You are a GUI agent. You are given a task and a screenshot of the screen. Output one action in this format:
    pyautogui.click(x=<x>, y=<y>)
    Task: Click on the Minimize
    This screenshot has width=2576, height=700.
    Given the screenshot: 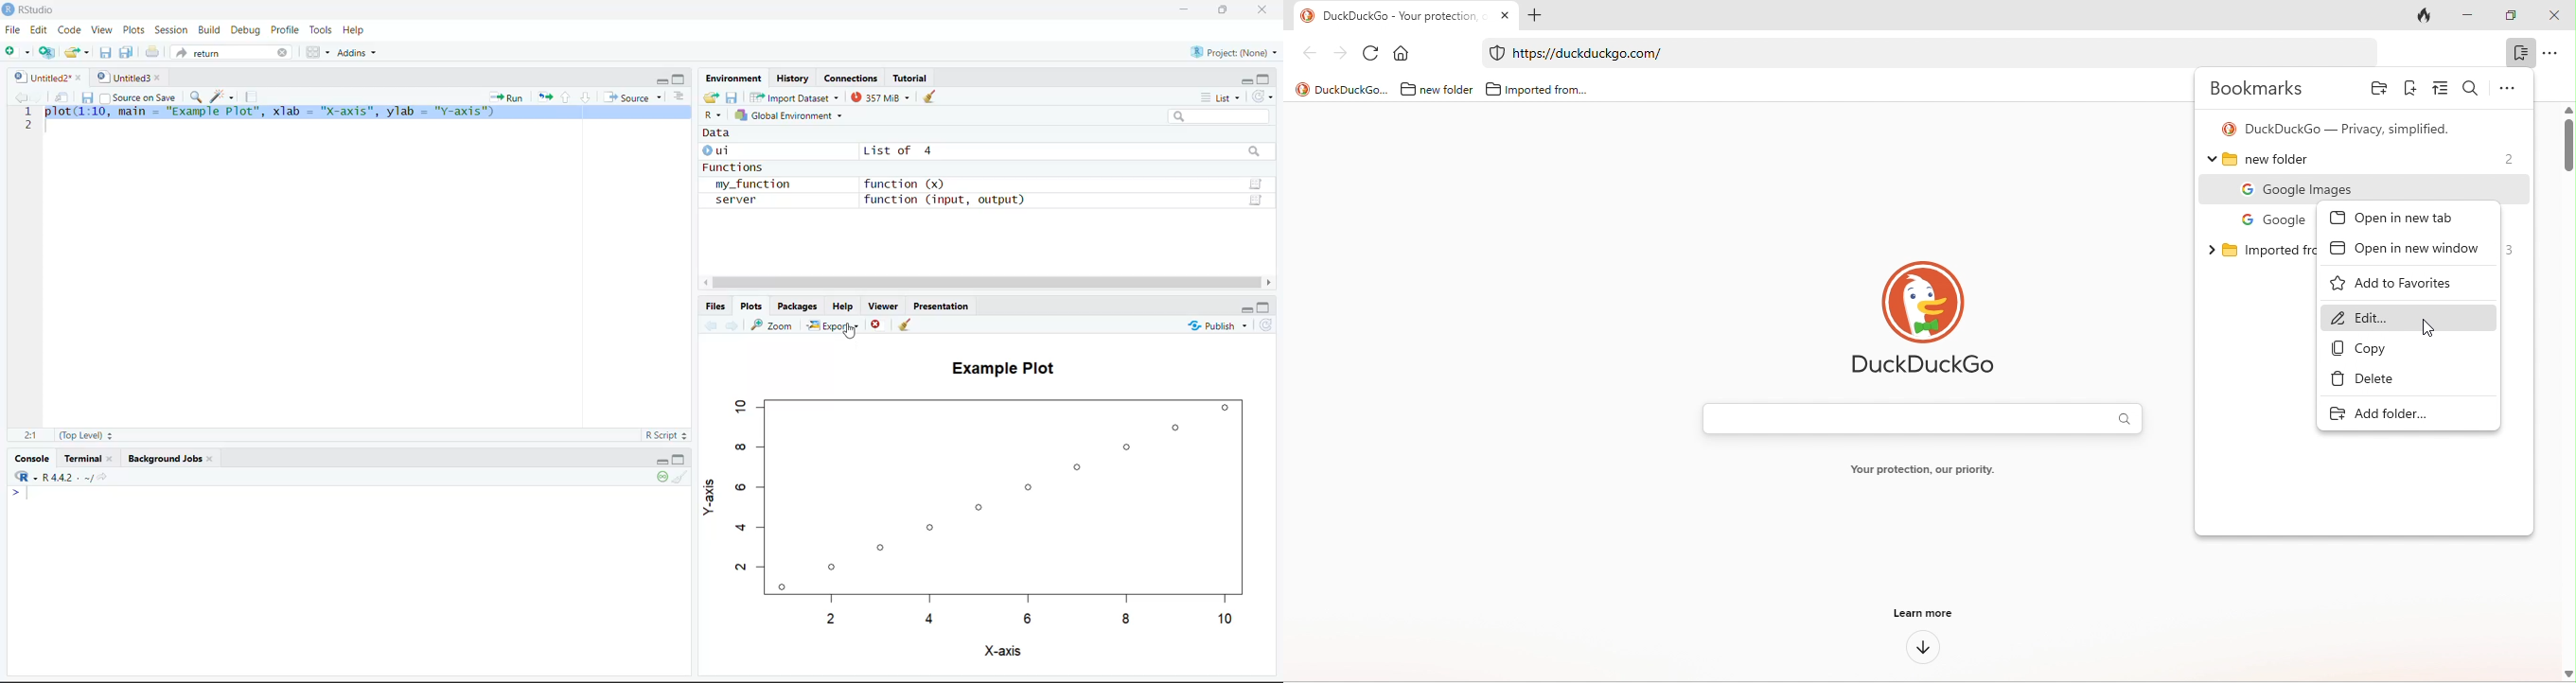 What is the action you would take?
    pyautogui.click(x=1185, y=10)
    